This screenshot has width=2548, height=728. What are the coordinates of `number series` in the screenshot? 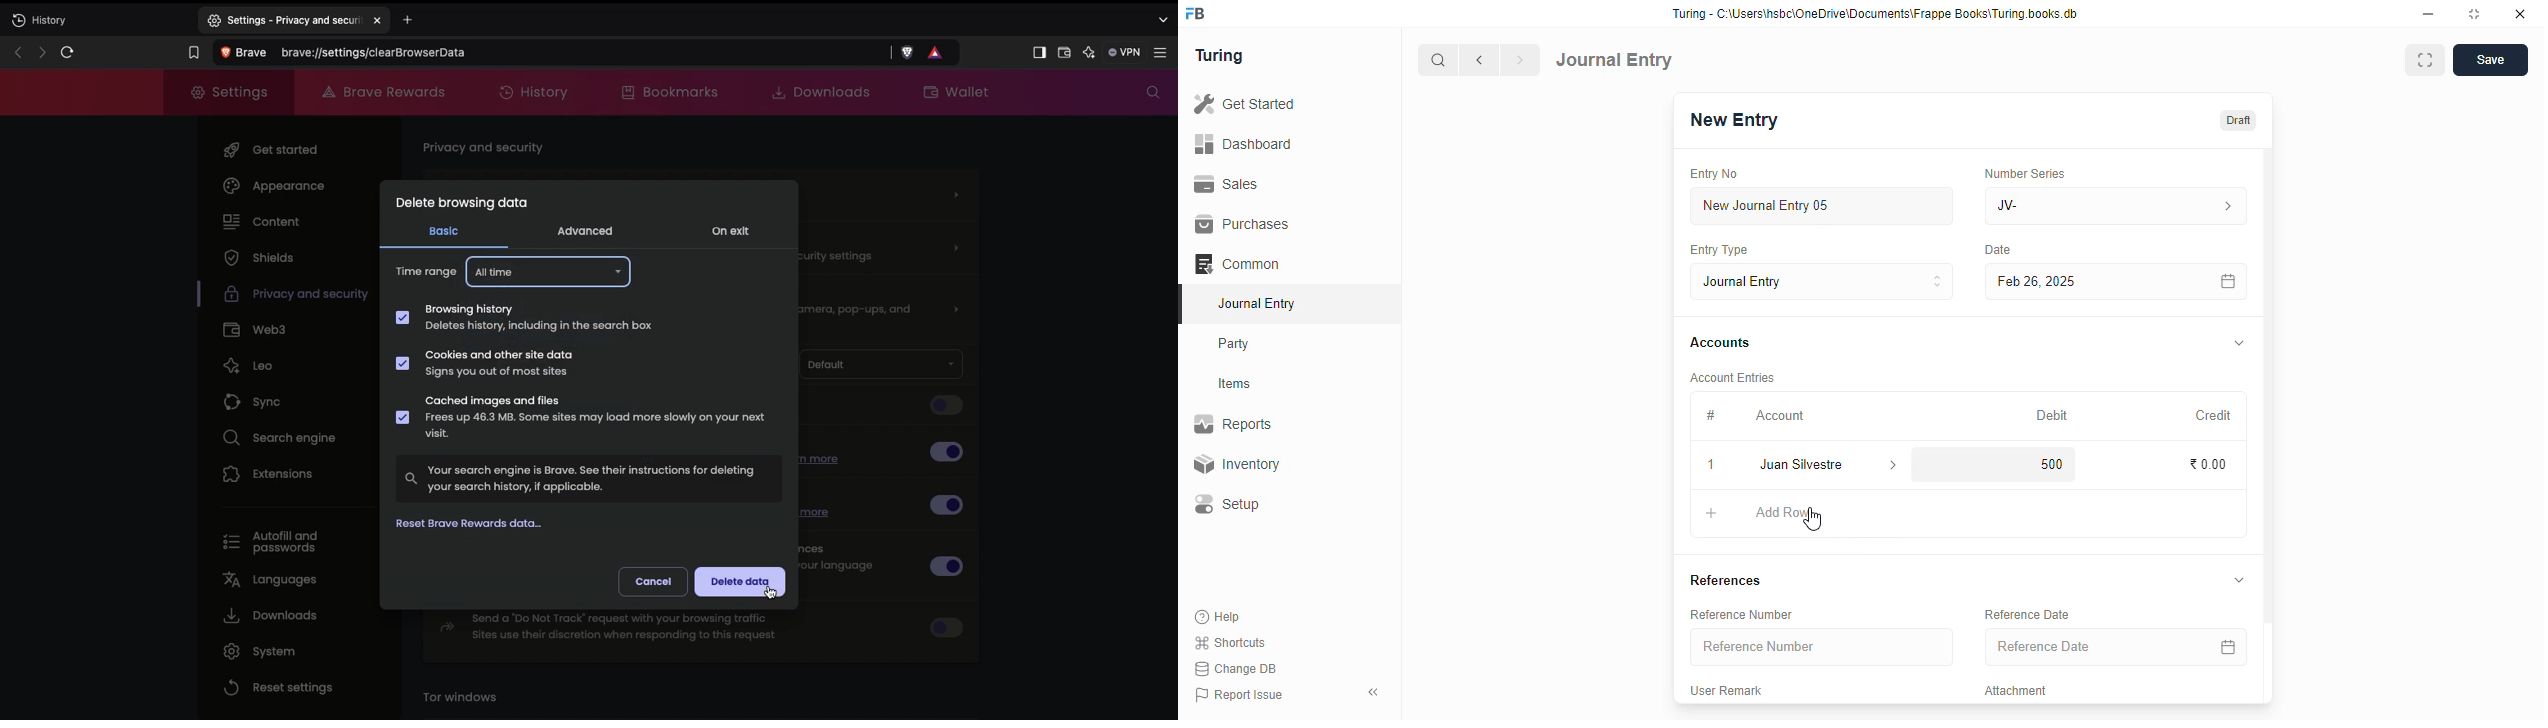 It's located at (2024, 173).